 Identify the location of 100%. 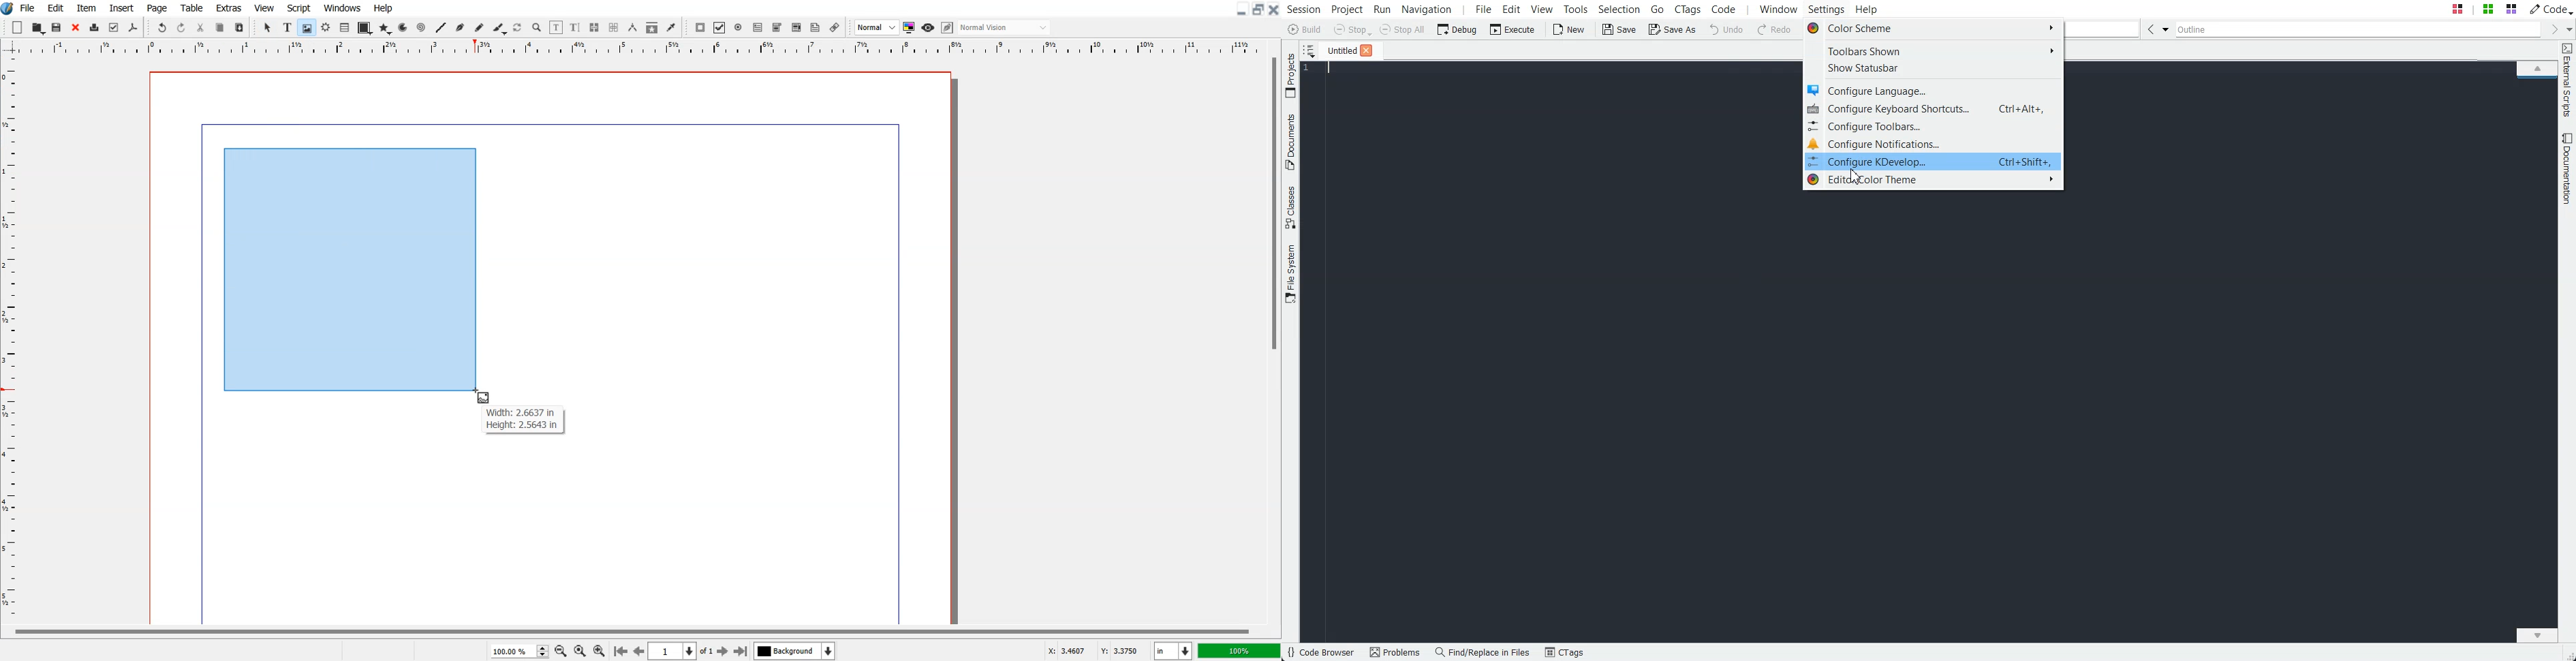
(1238, 650).